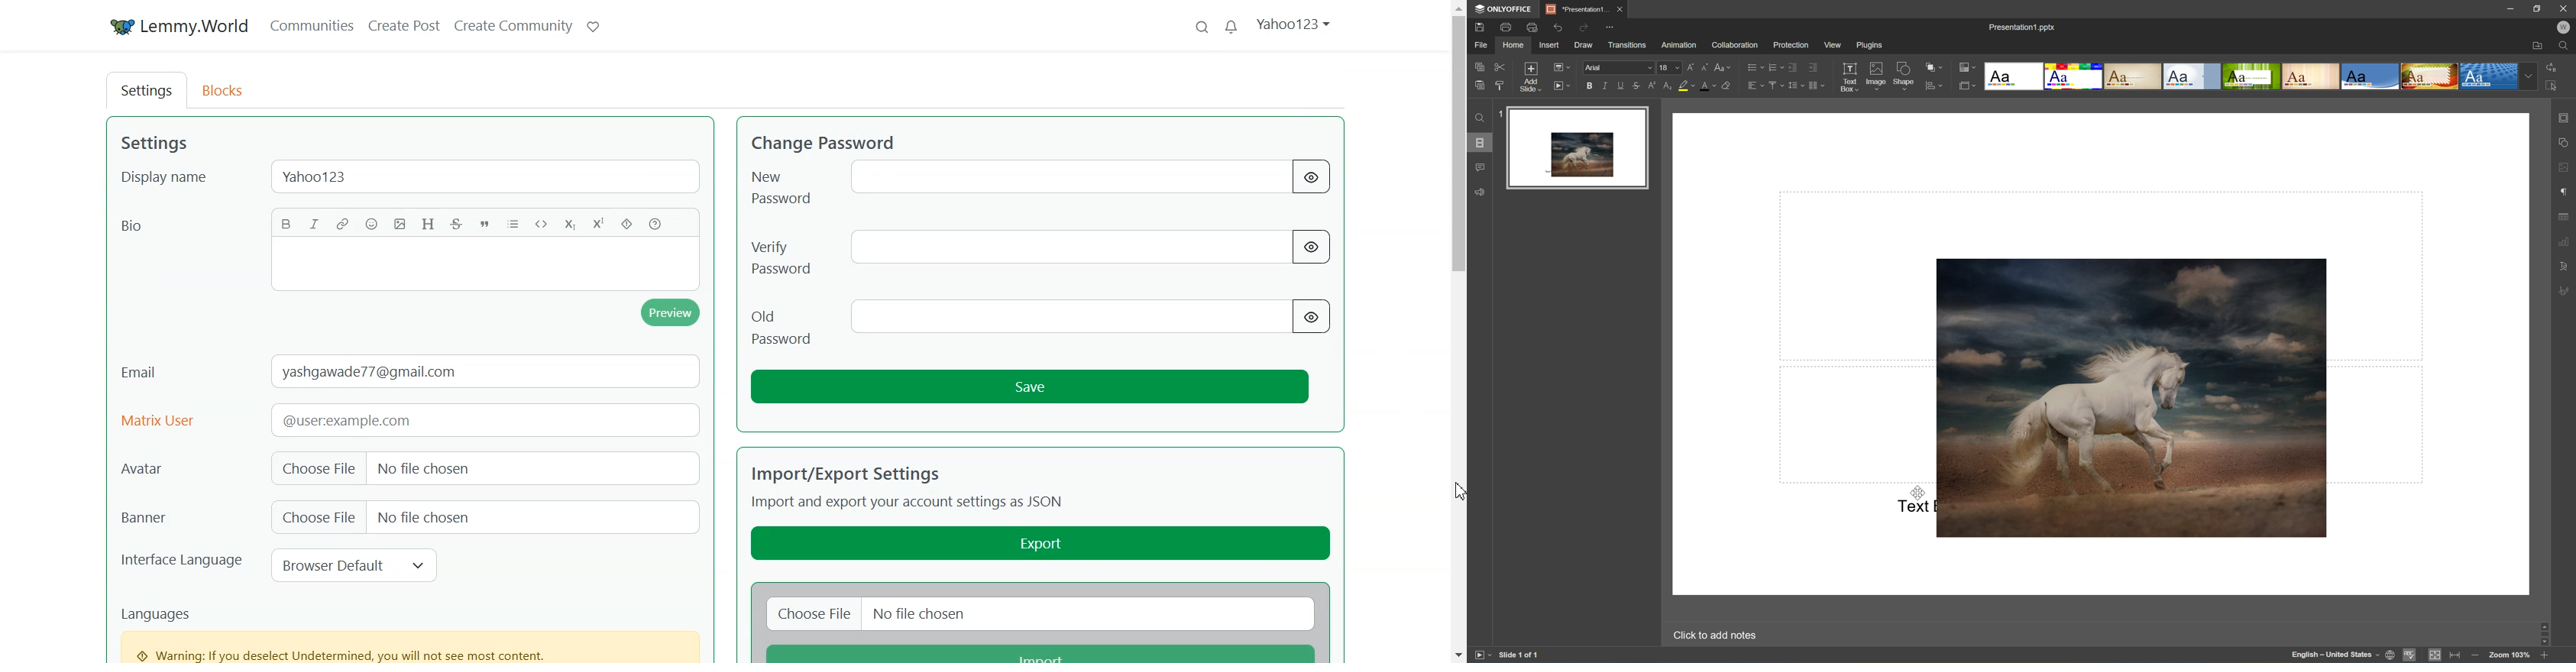 Image resolution: width=2576 pixels, height=672 pixels. I want to click on Lemmy.world, so click(175, 24).